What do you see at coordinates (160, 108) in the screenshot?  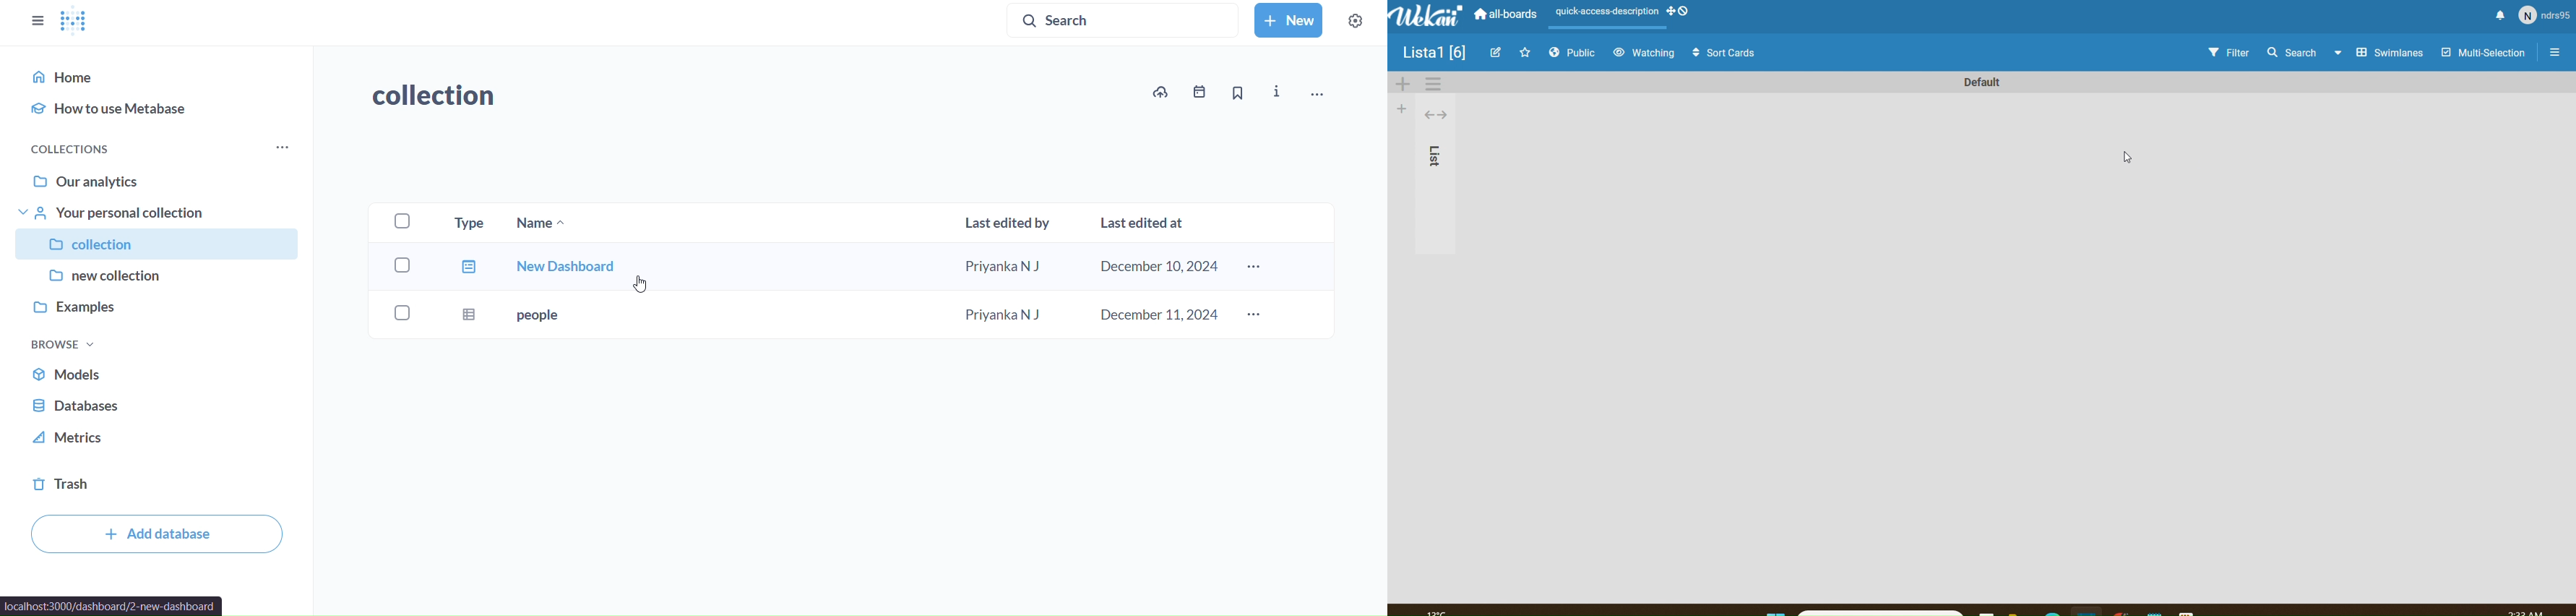 I see `how to use metabse` at bounding box center [160, 108].